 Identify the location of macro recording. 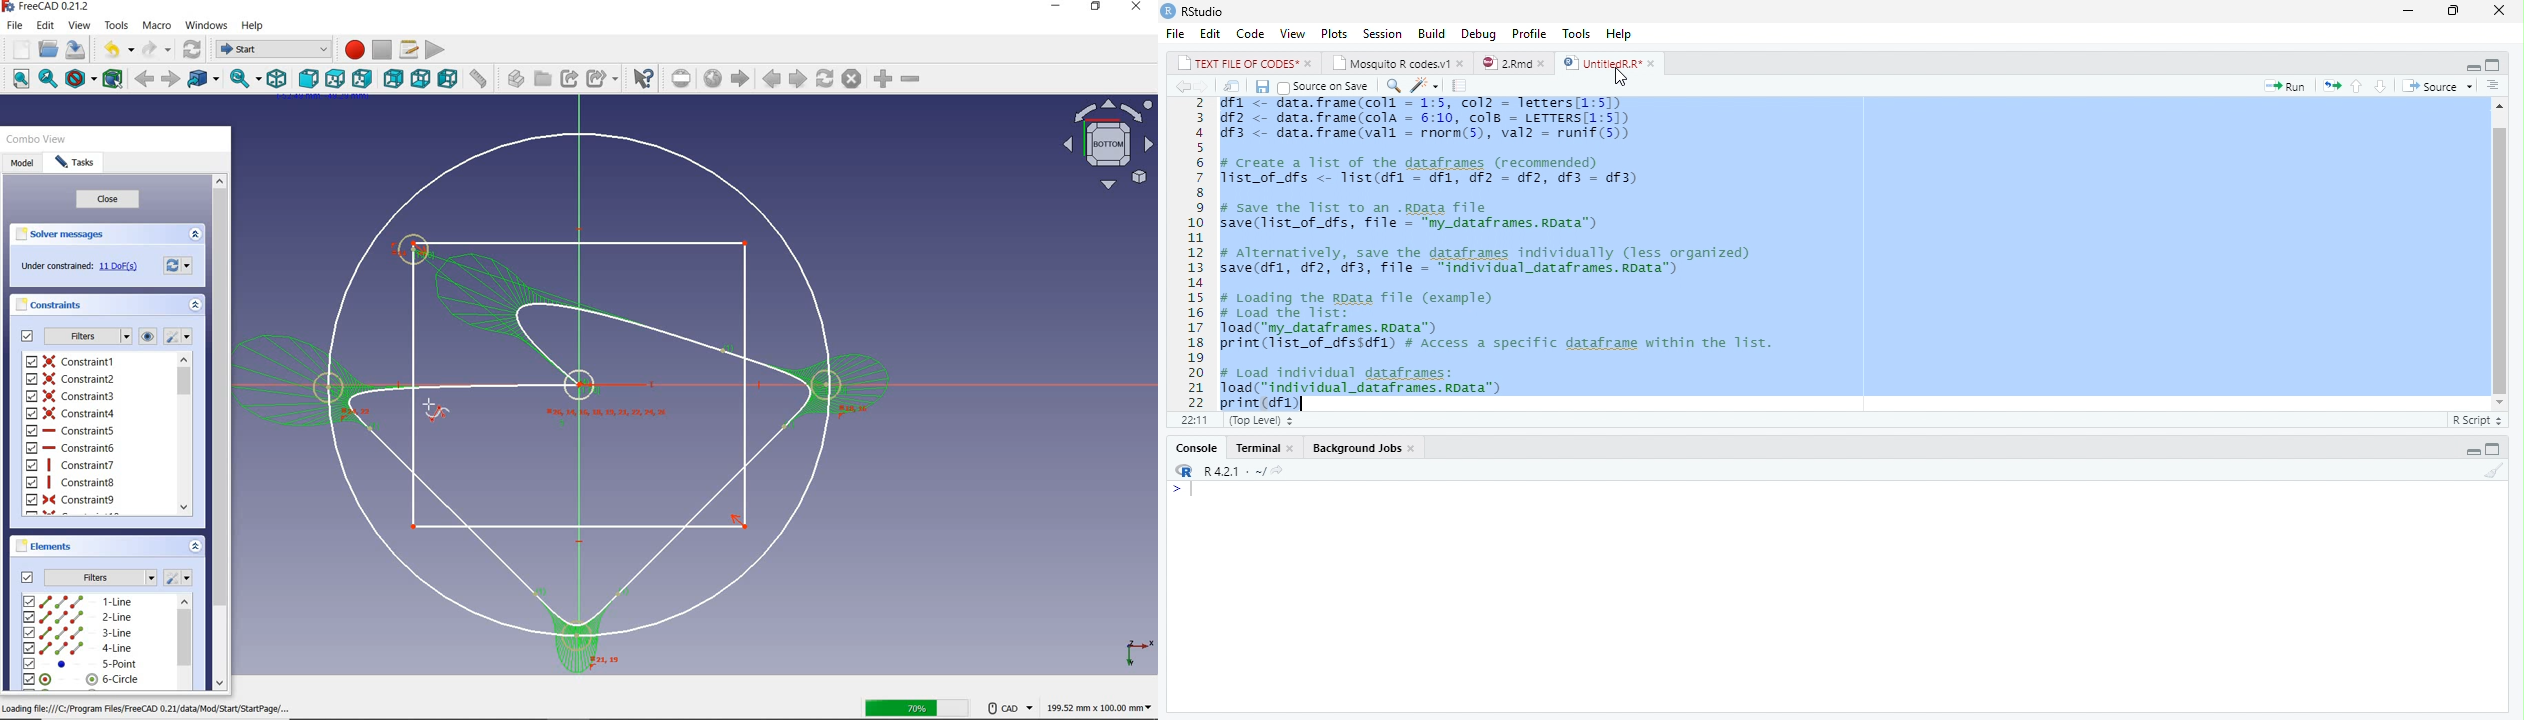
(351, 48).